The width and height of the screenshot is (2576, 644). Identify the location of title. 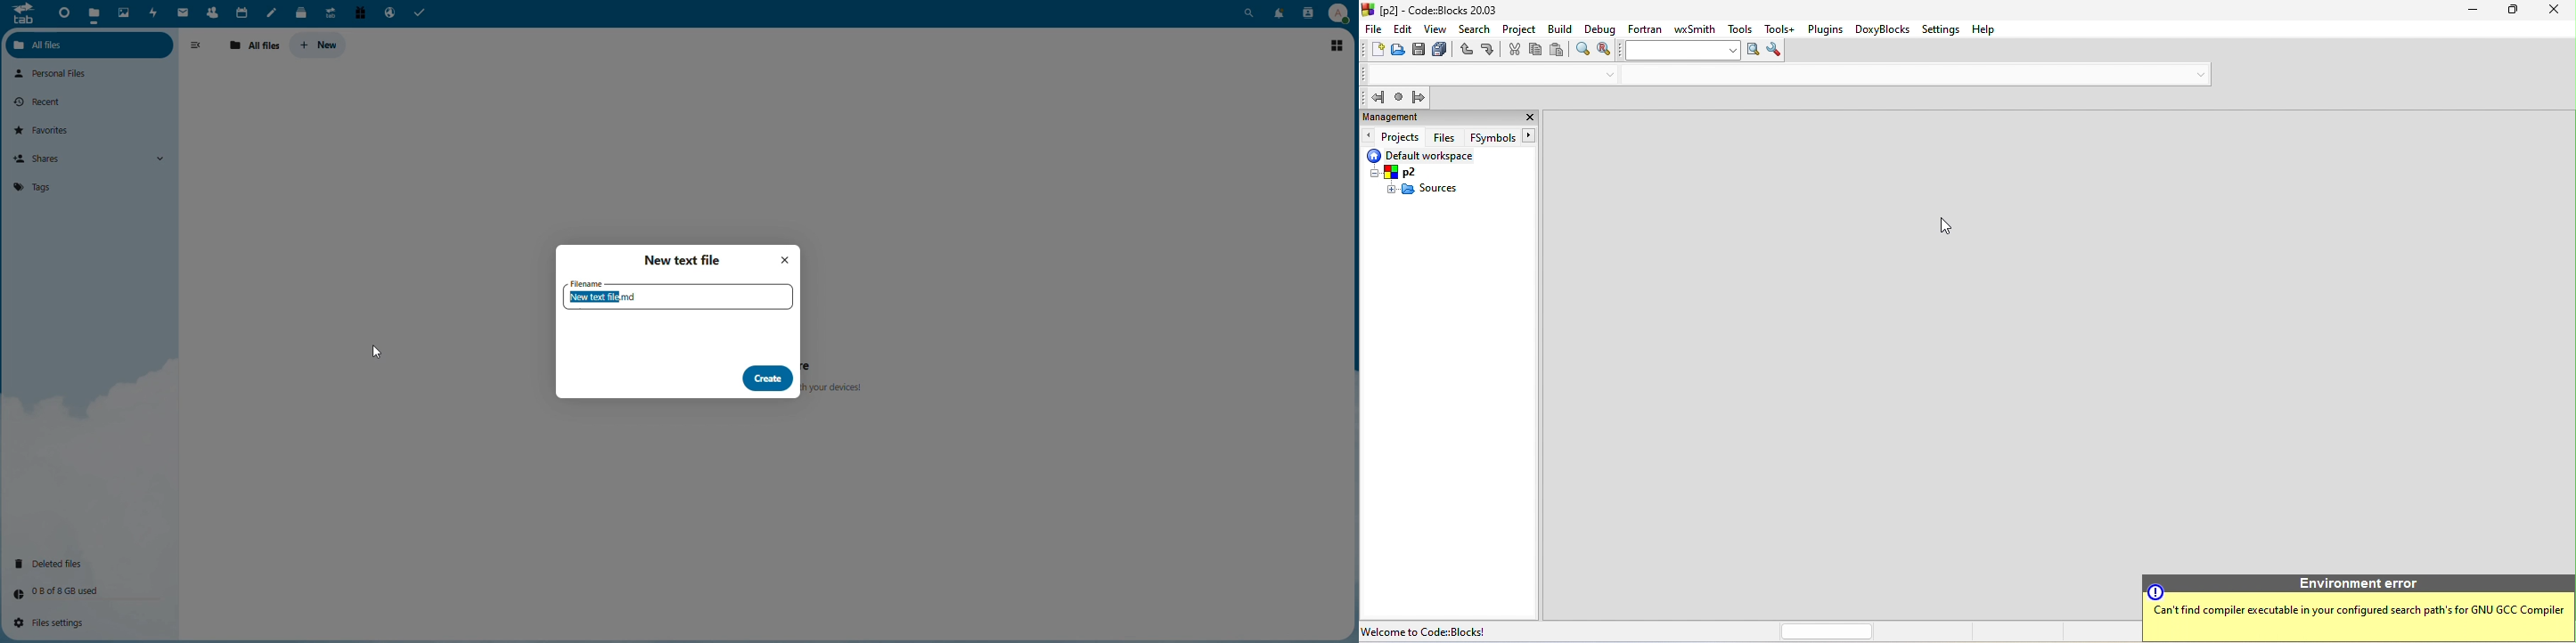
(1446, 10).